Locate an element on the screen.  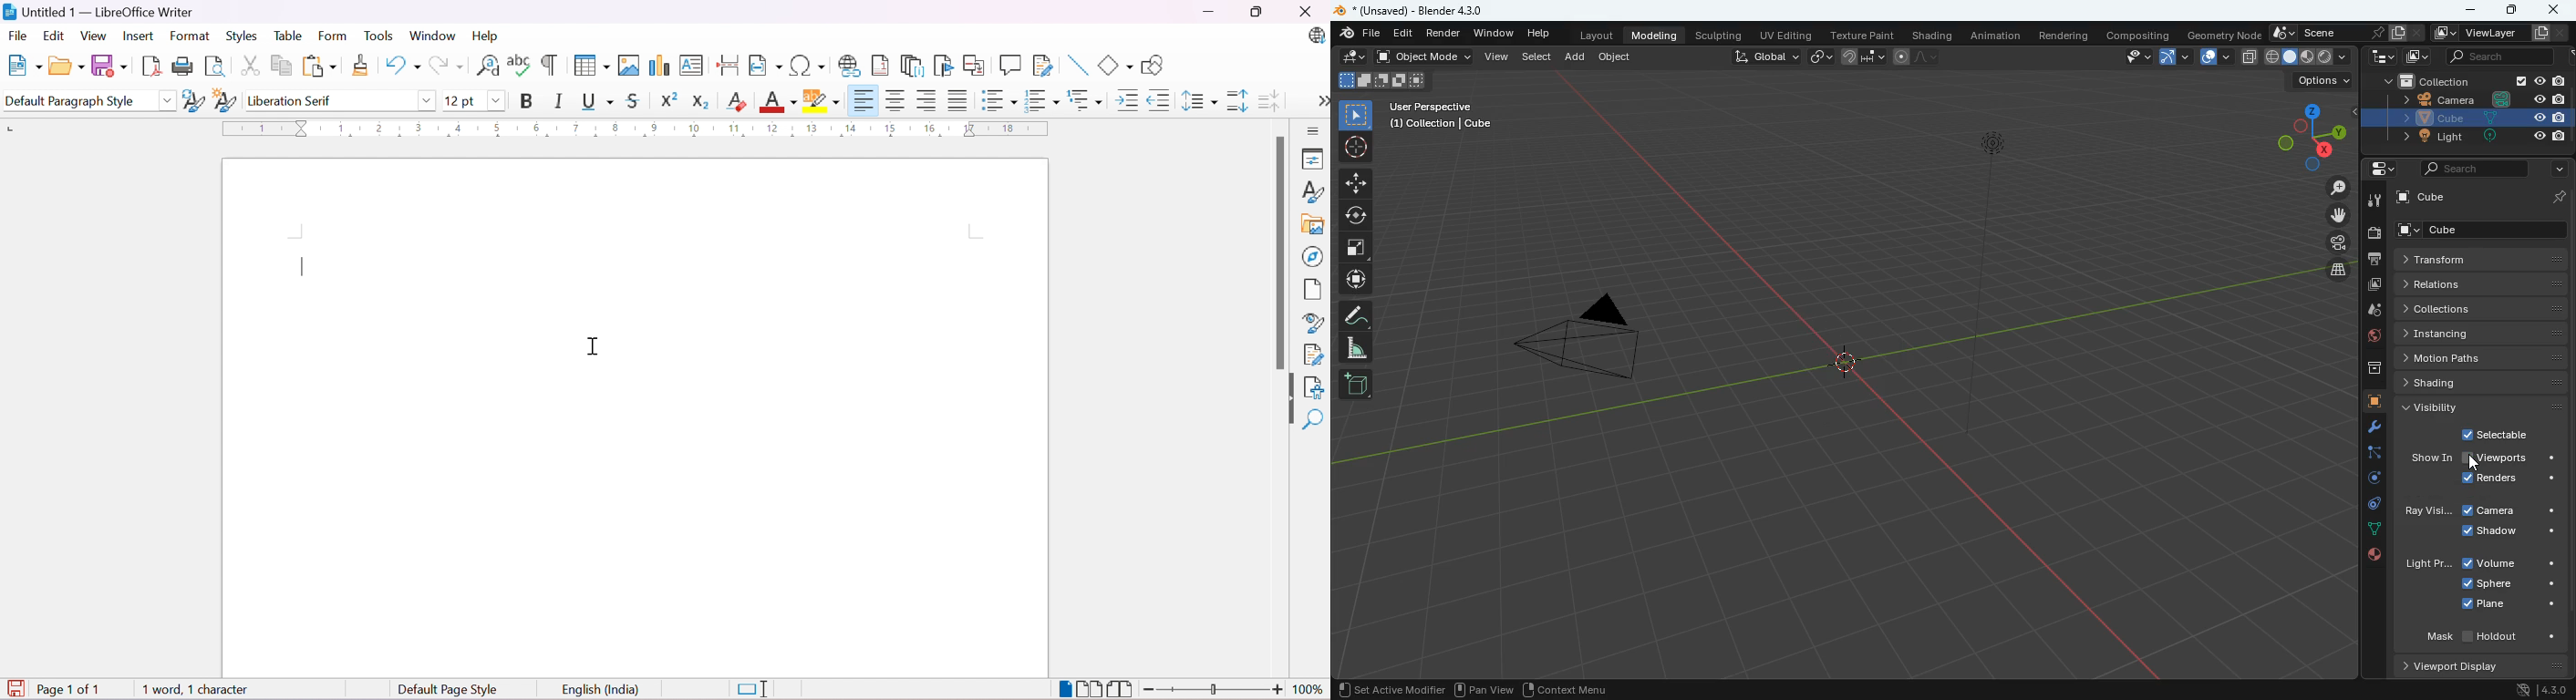
Insert Footnote is located at coordinates (879, 66).